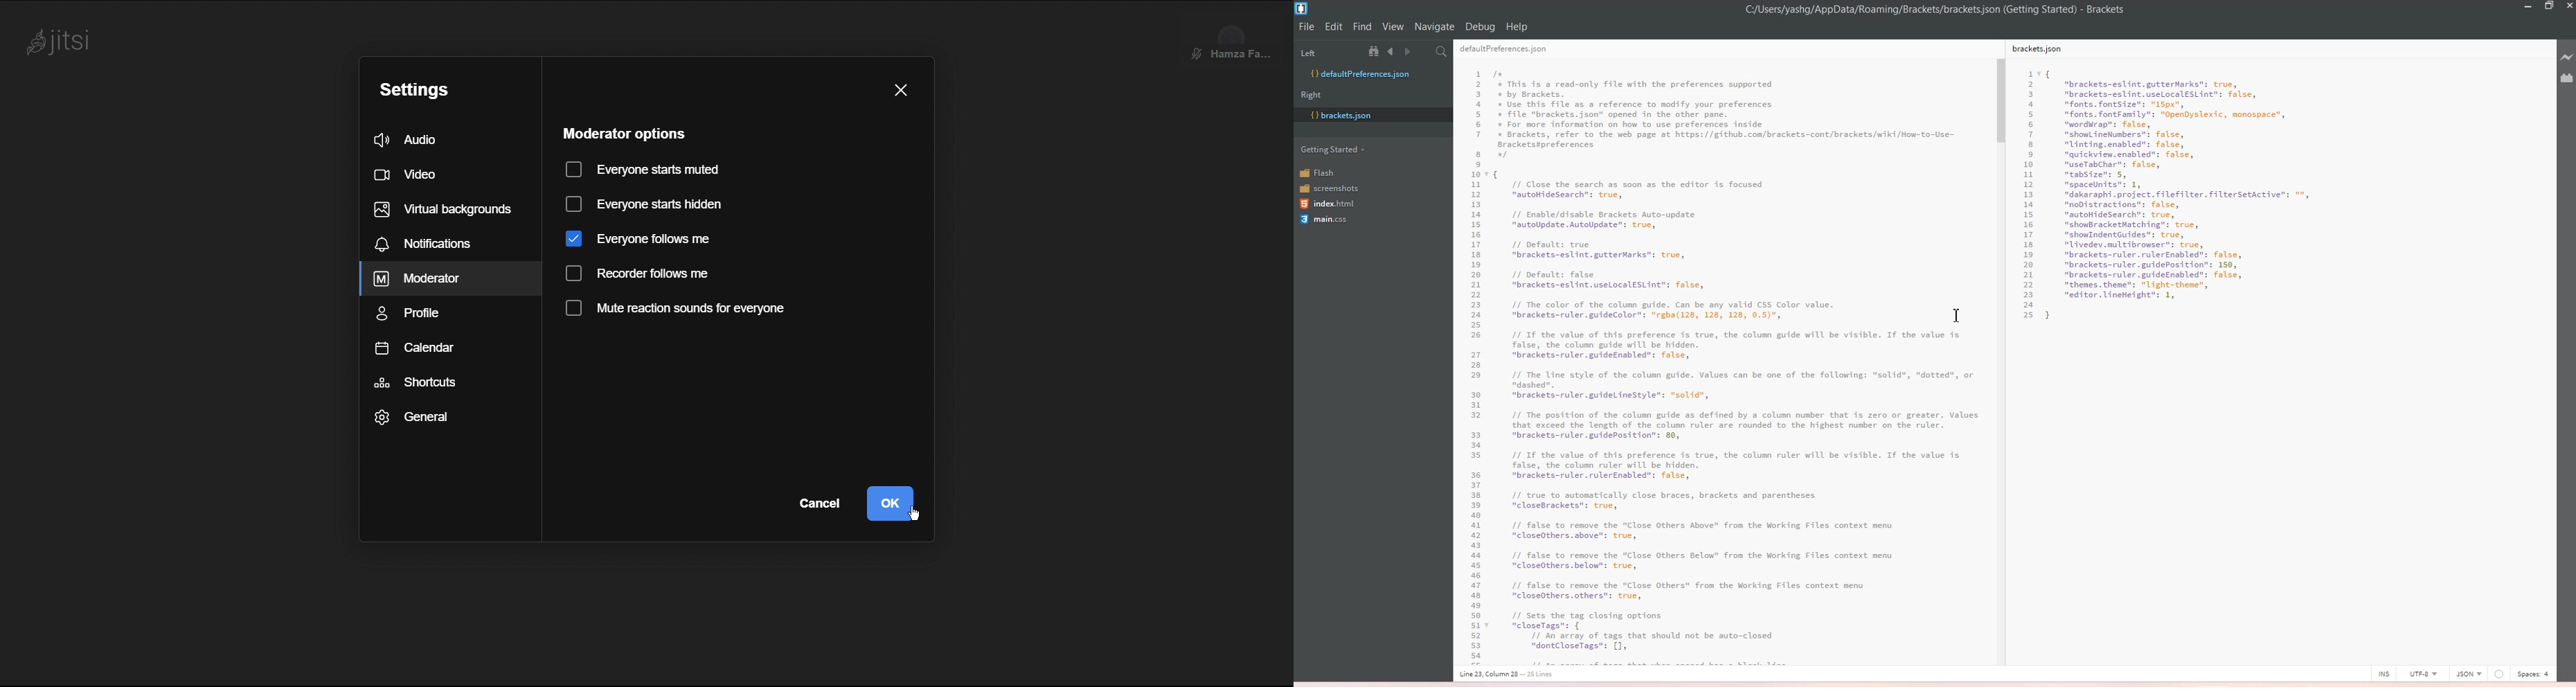 Image resolution: width=2576 pixels, height=700 pixels. What do you see at coordinates (2499, 674) in the screenshot?
I see `No linter available` at bounding box center [2499, 674].